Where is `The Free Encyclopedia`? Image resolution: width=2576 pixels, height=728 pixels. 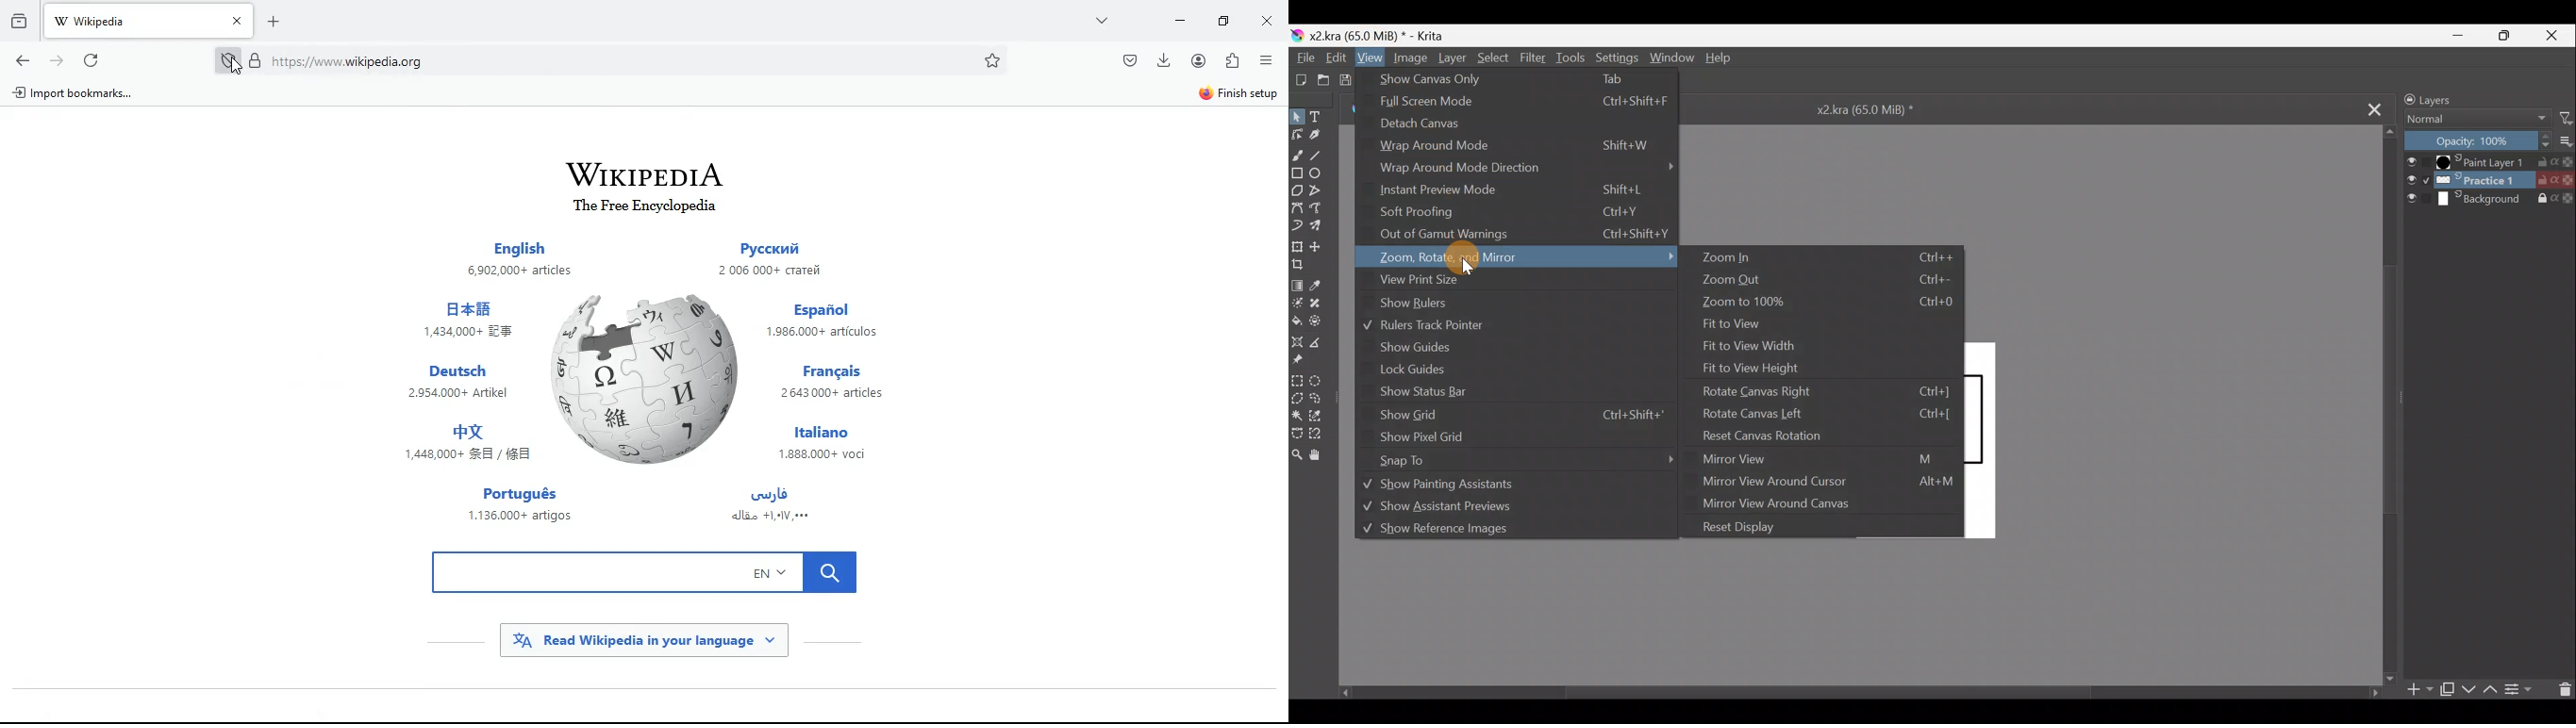 The Free Encyclopedia is located at coordinates (645, 209).